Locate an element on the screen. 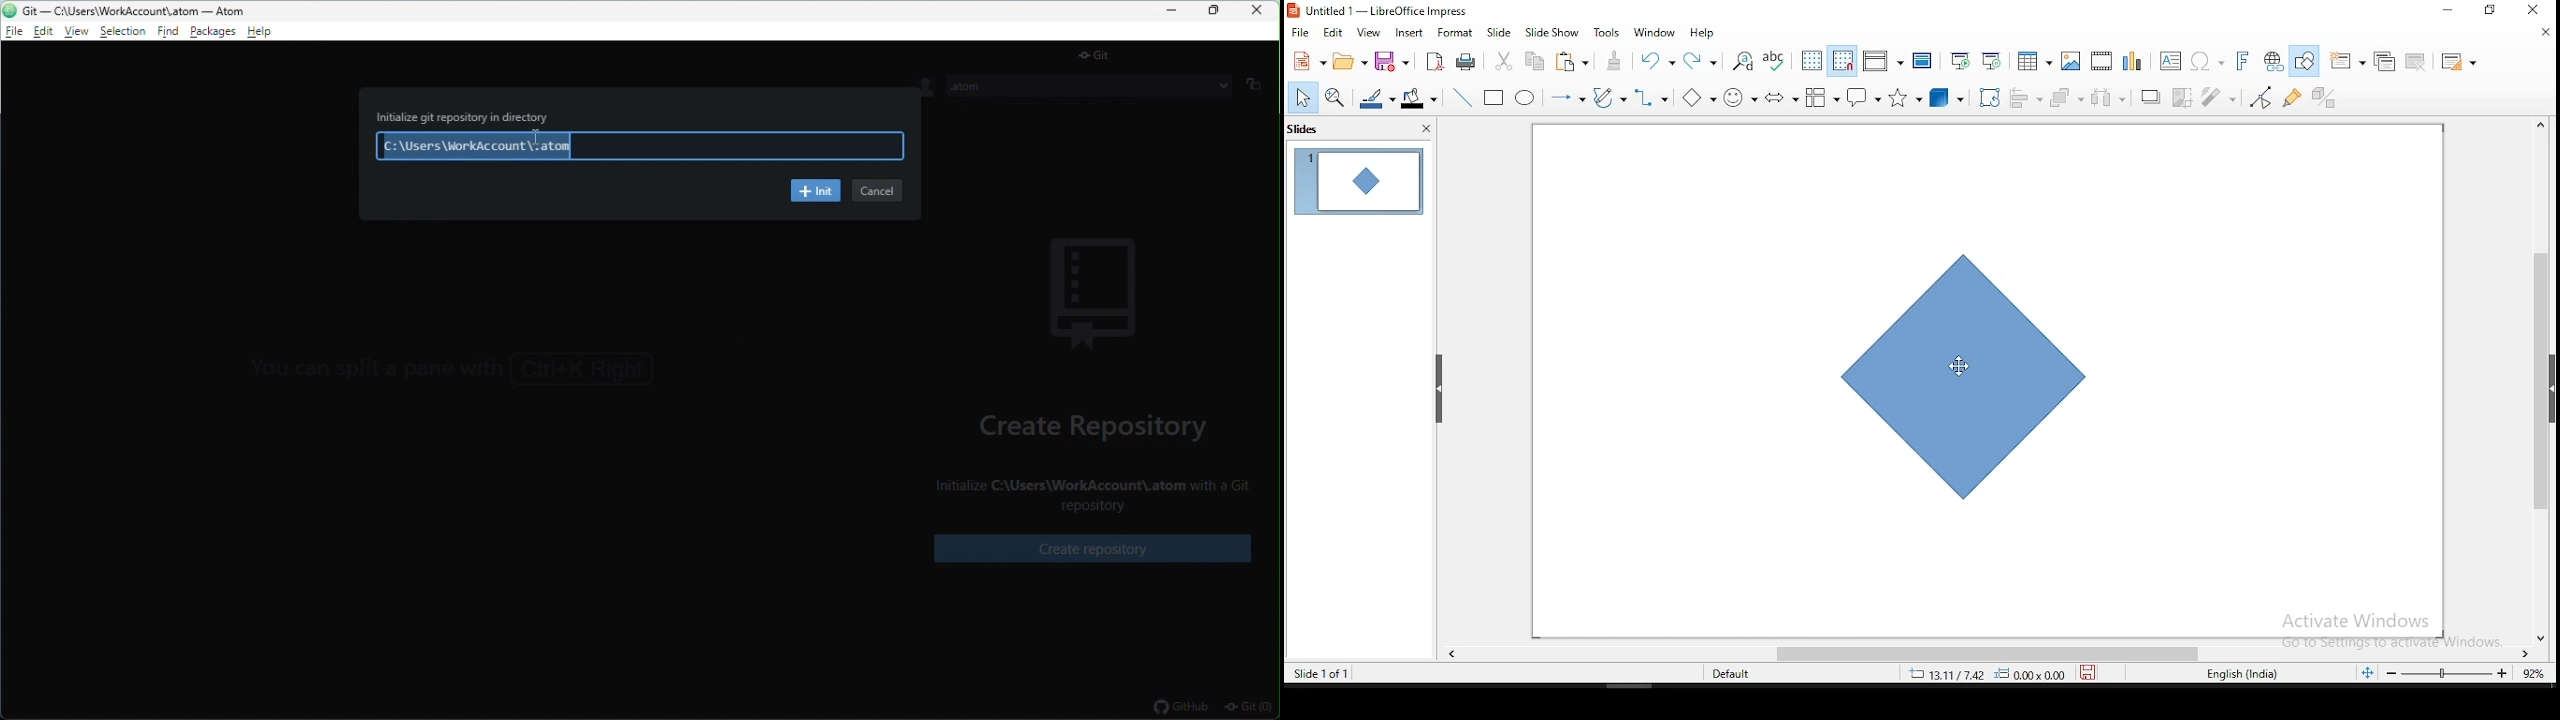 The image size is (2576, 728). distribute is located at coordinates (2109, 96).